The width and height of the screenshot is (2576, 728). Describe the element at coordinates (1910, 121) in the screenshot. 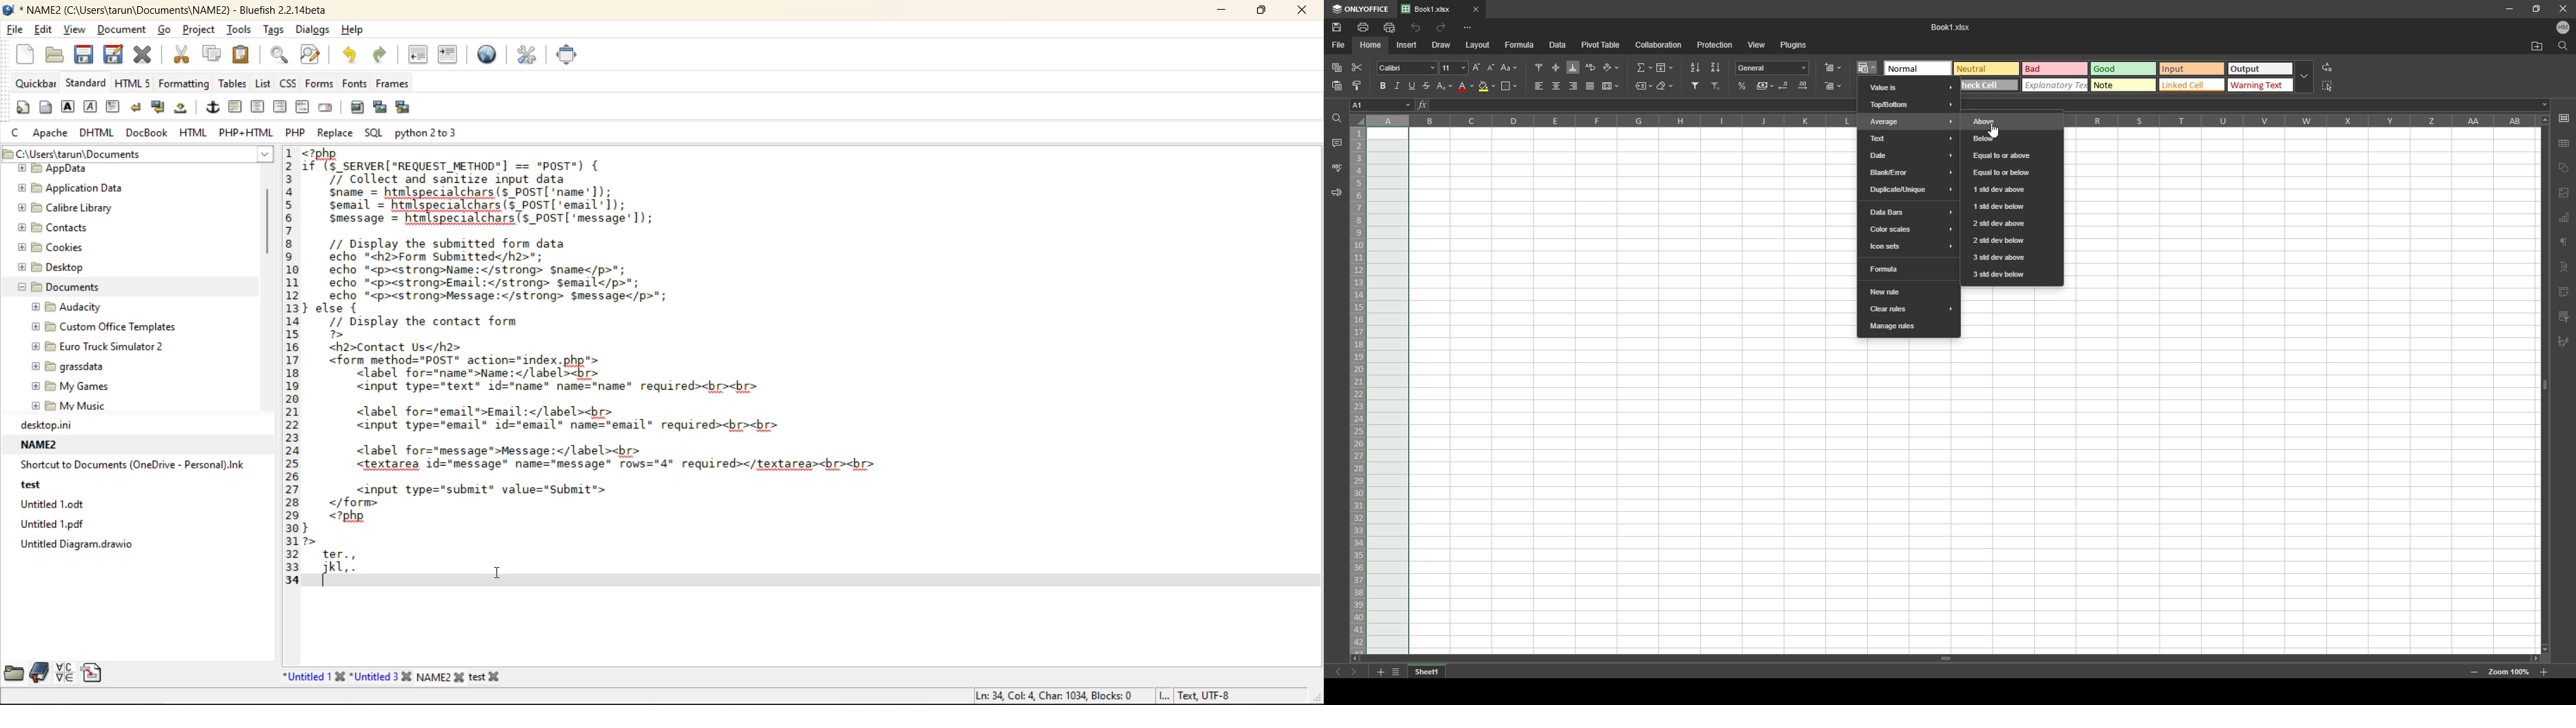

I see `average` at that location.